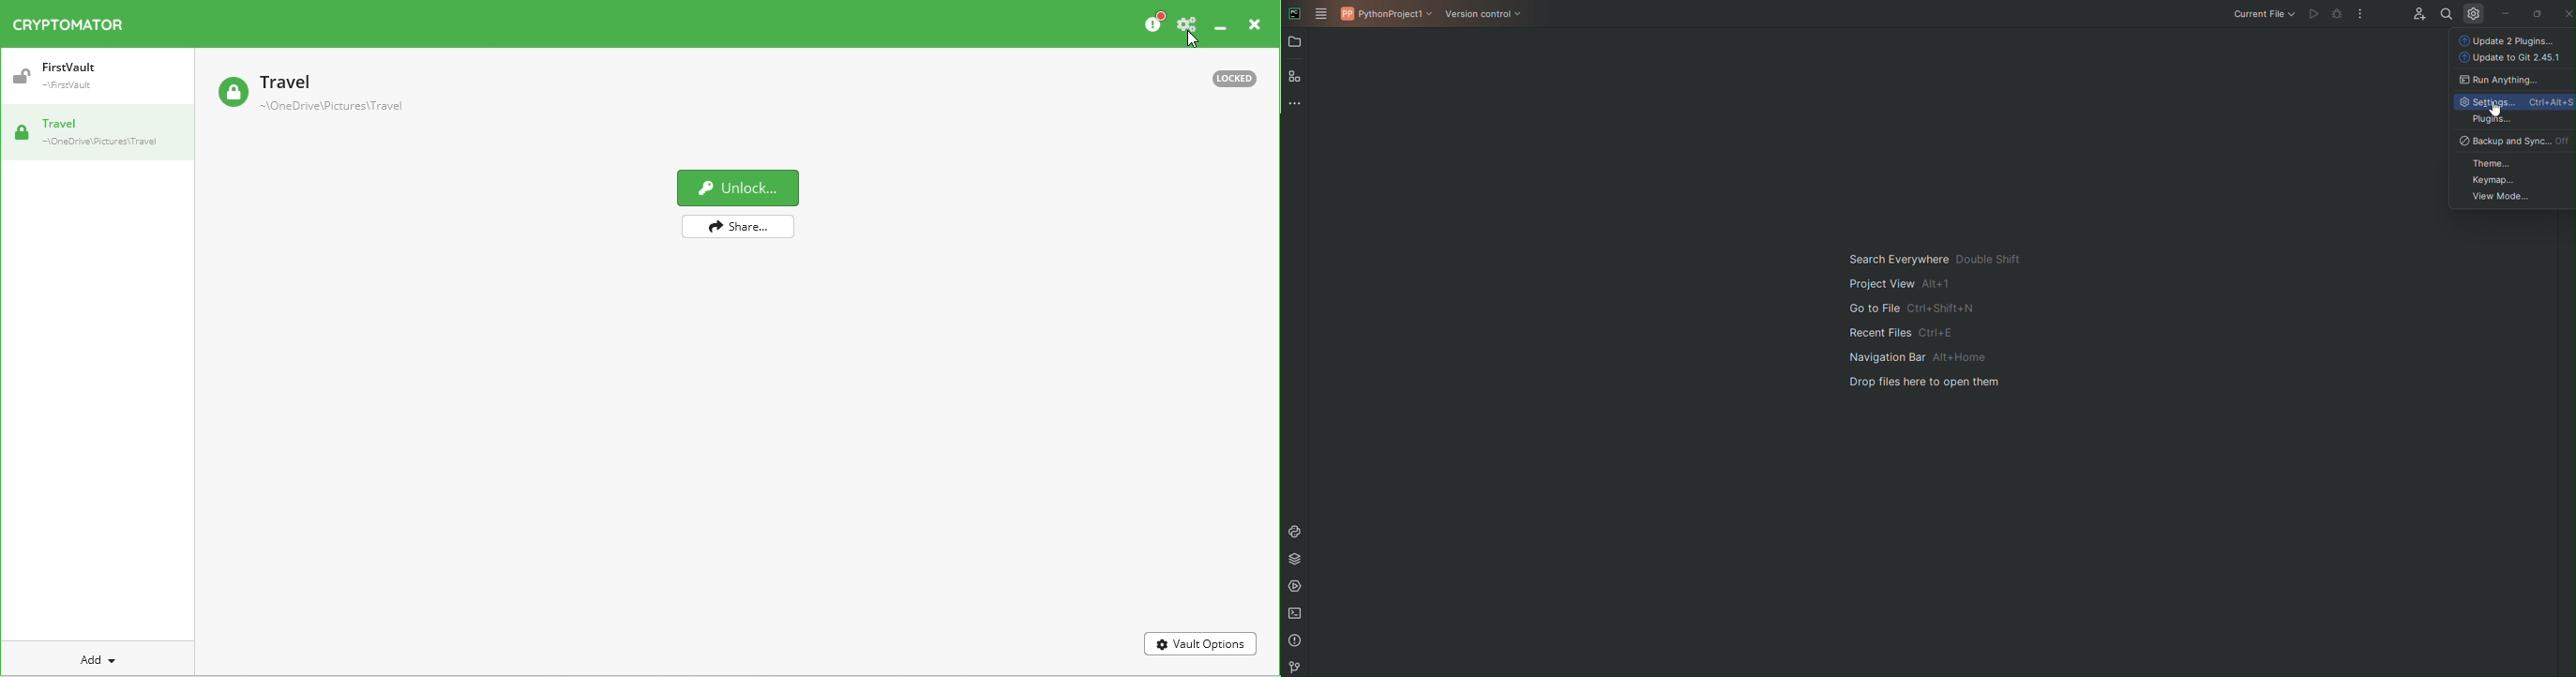 This screenshot has width=2576, height=700. I want to click on Packages, so click(1294, 561).